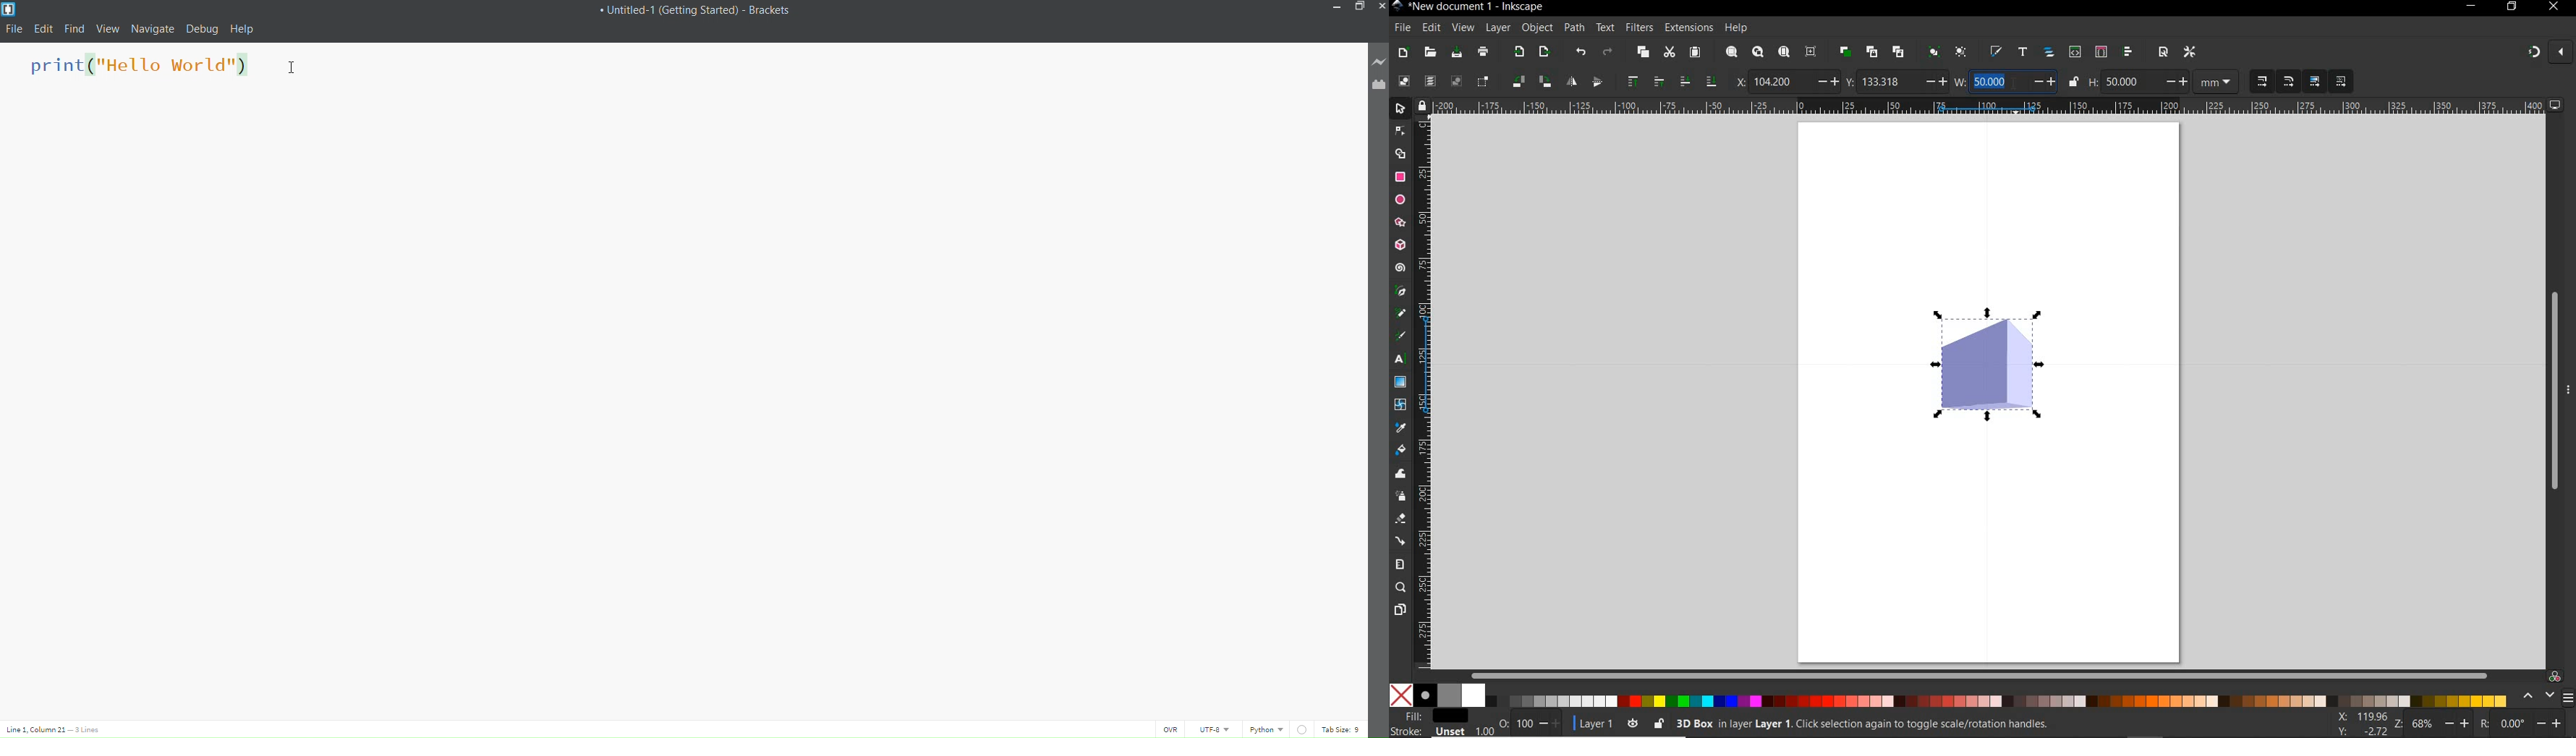  Describe the element at coordinates (1484, 52) in the screenshot. I see `print` at that location.